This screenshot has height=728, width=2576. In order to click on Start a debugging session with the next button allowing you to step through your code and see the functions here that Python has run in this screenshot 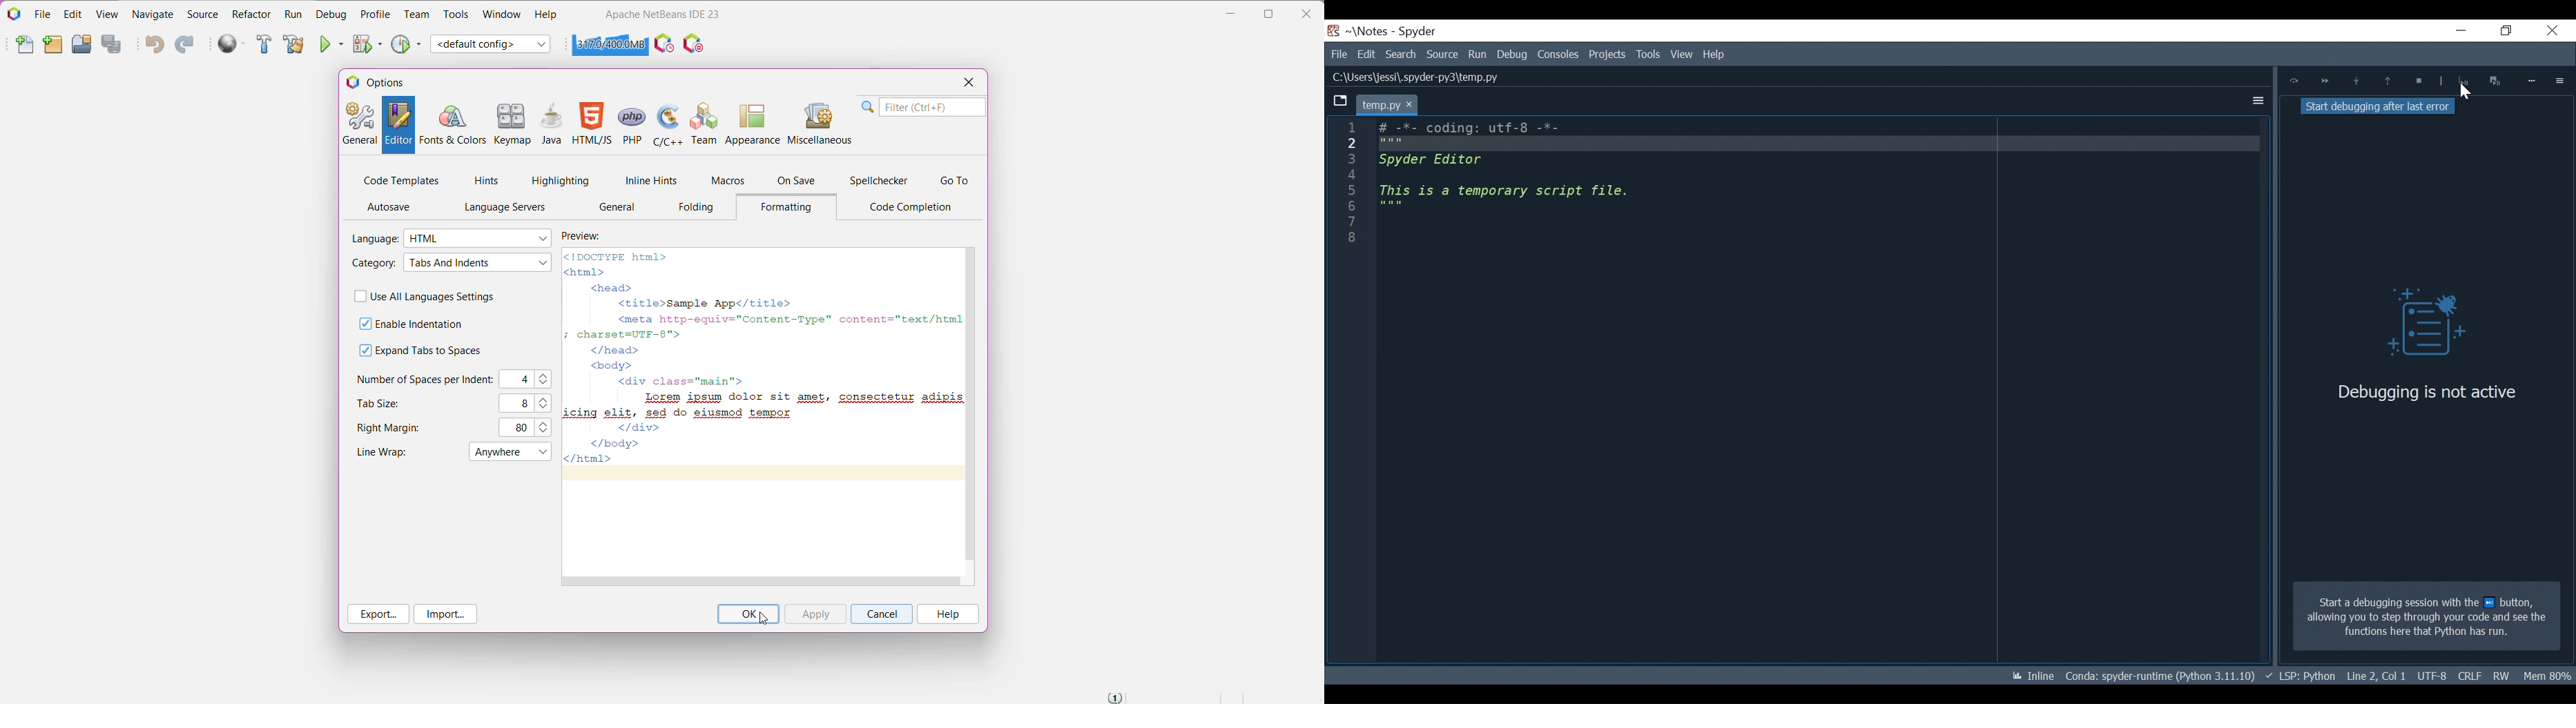, I will do `click(2426, 617)`.